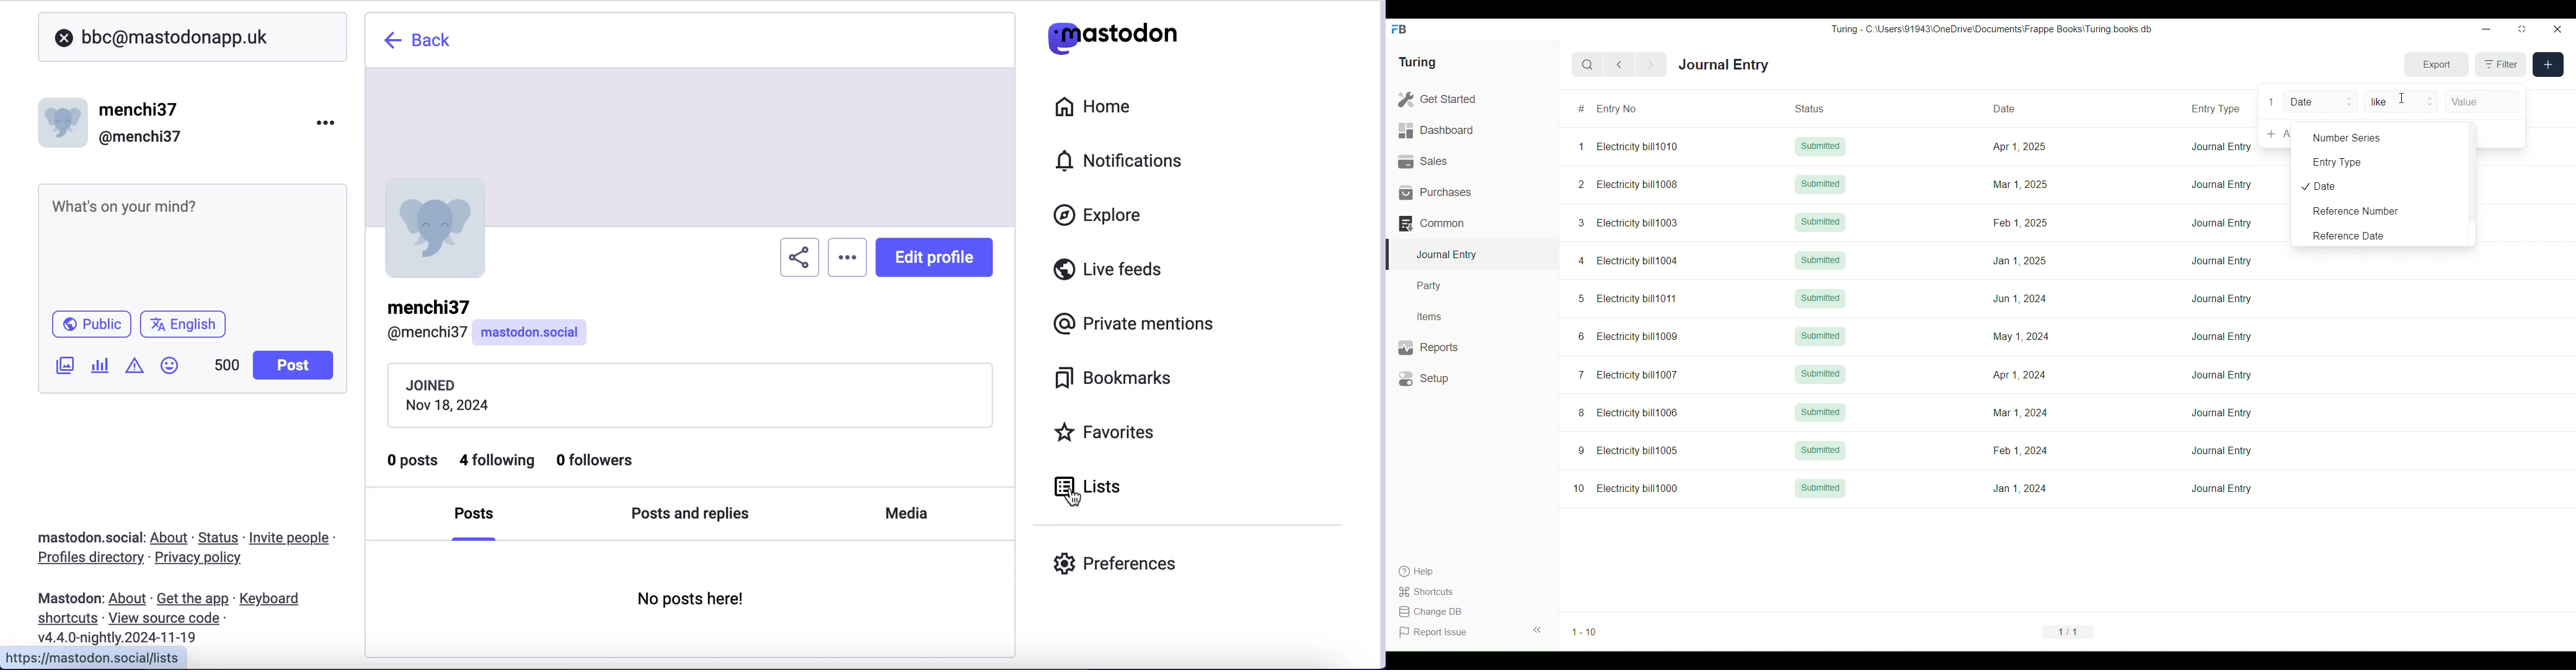  What do you see at coordinates (2019, 488) in the screenshot?
I see `Jan 1, 2024` at bounding box center [2019, 488].